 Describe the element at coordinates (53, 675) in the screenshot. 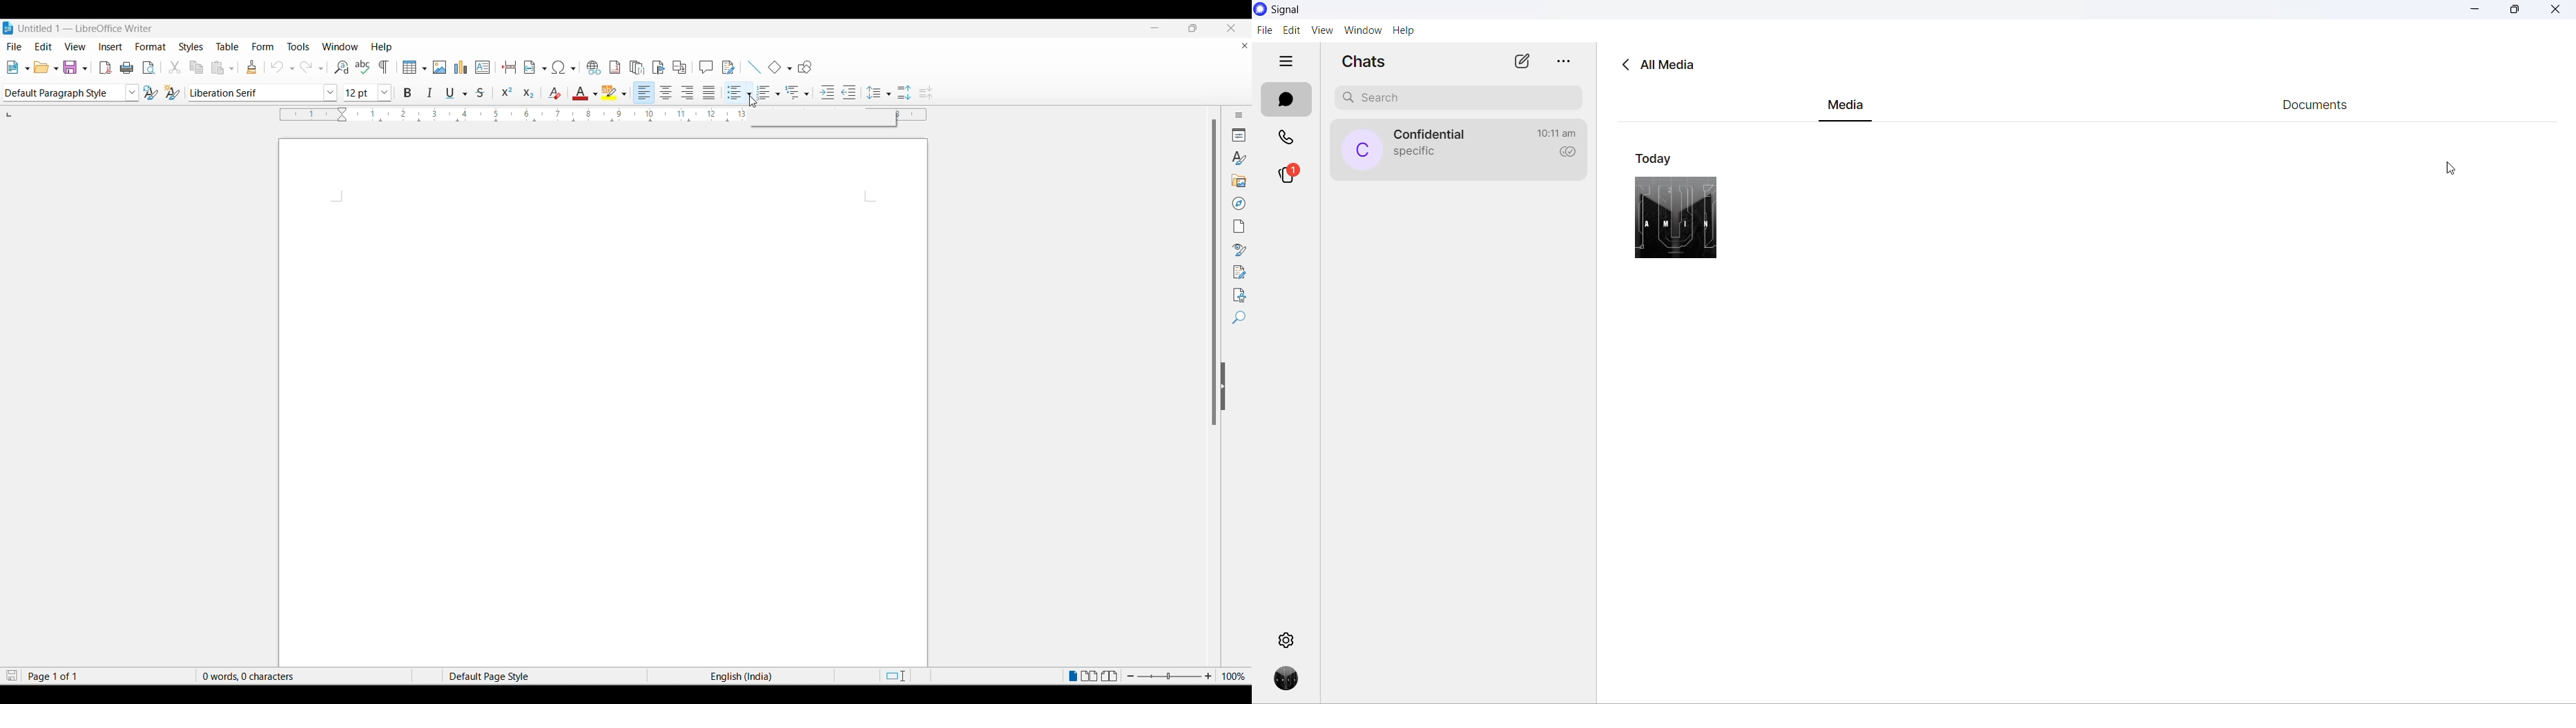

I see `Page 1 of 1` at that location.